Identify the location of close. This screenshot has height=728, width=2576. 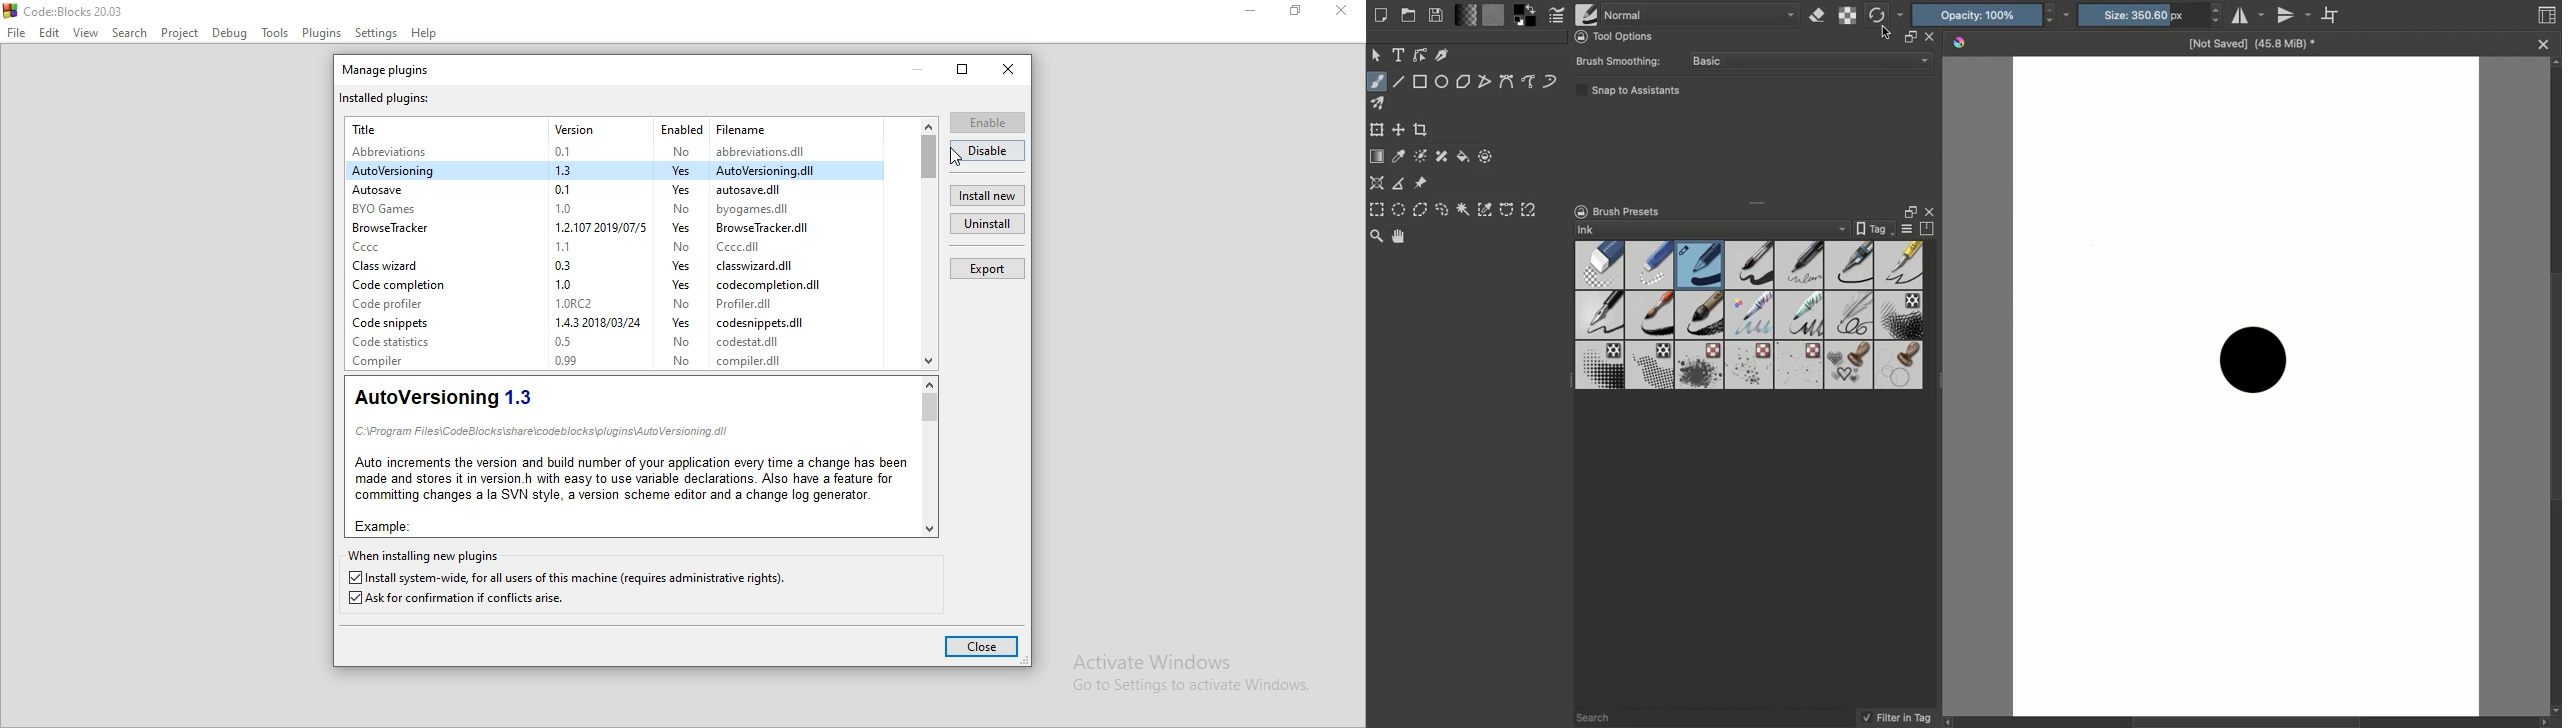
(2544, 45).